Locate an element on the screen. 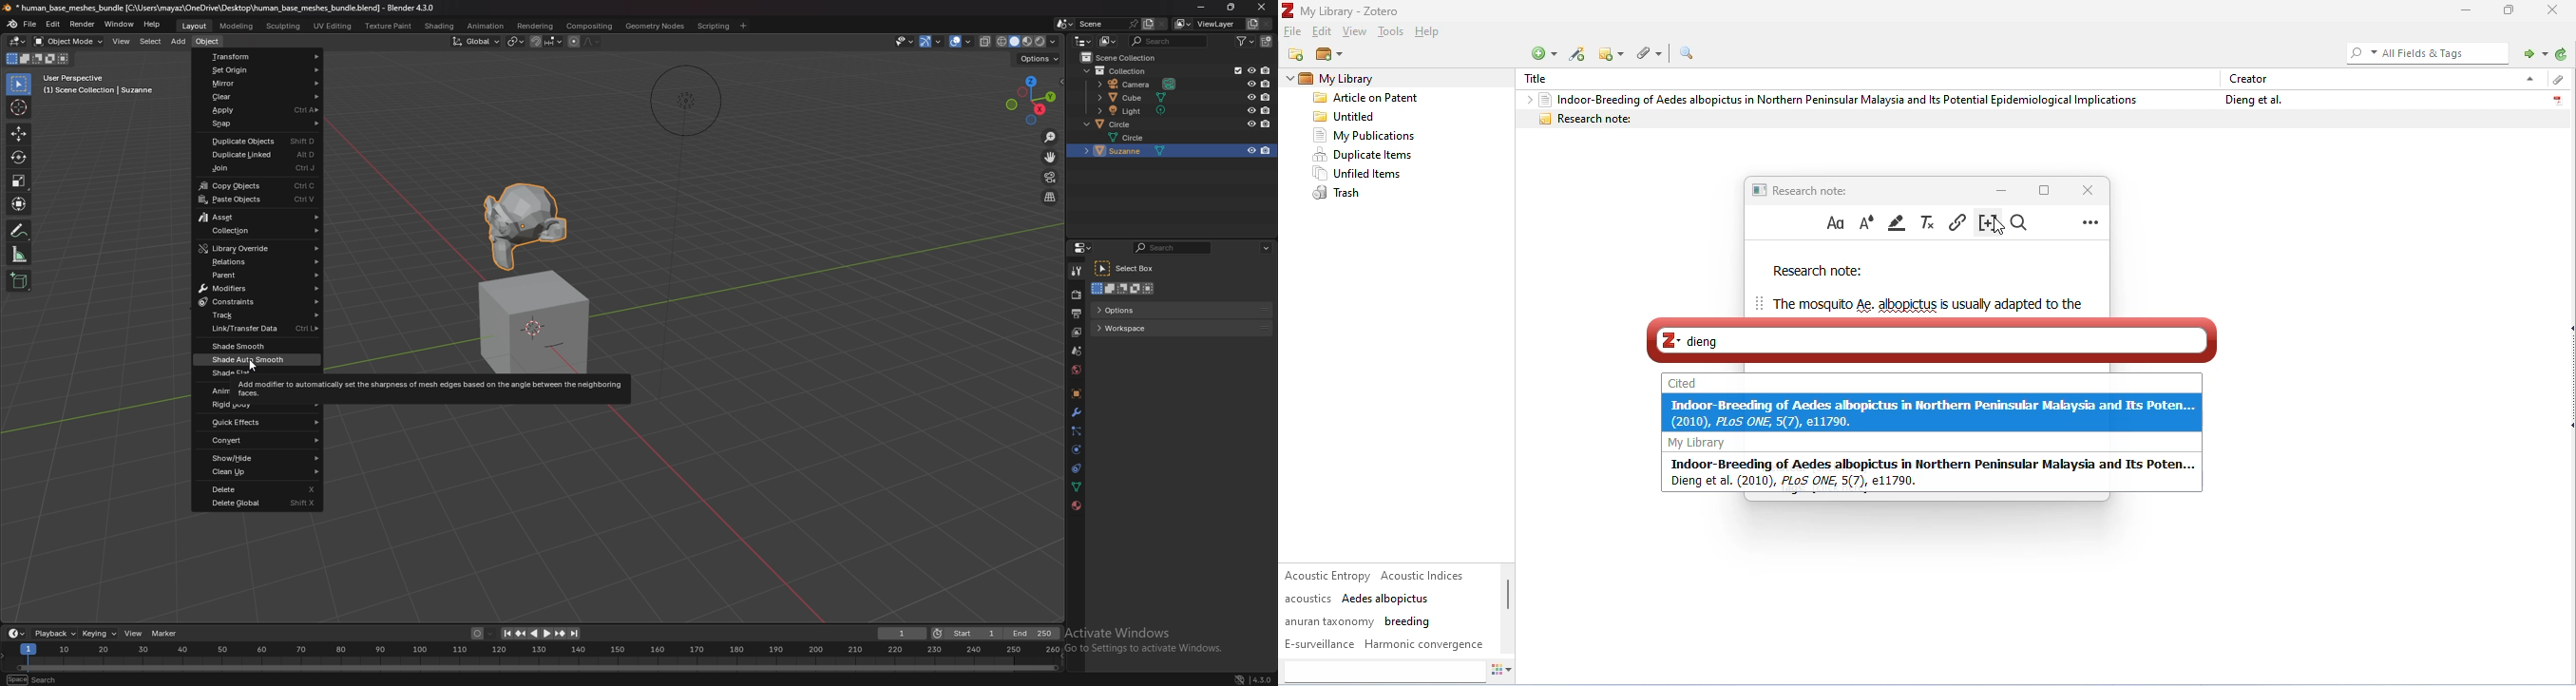 The width and height of the screenshot is (2576, 700). cube is located at coordinates (536, 323).